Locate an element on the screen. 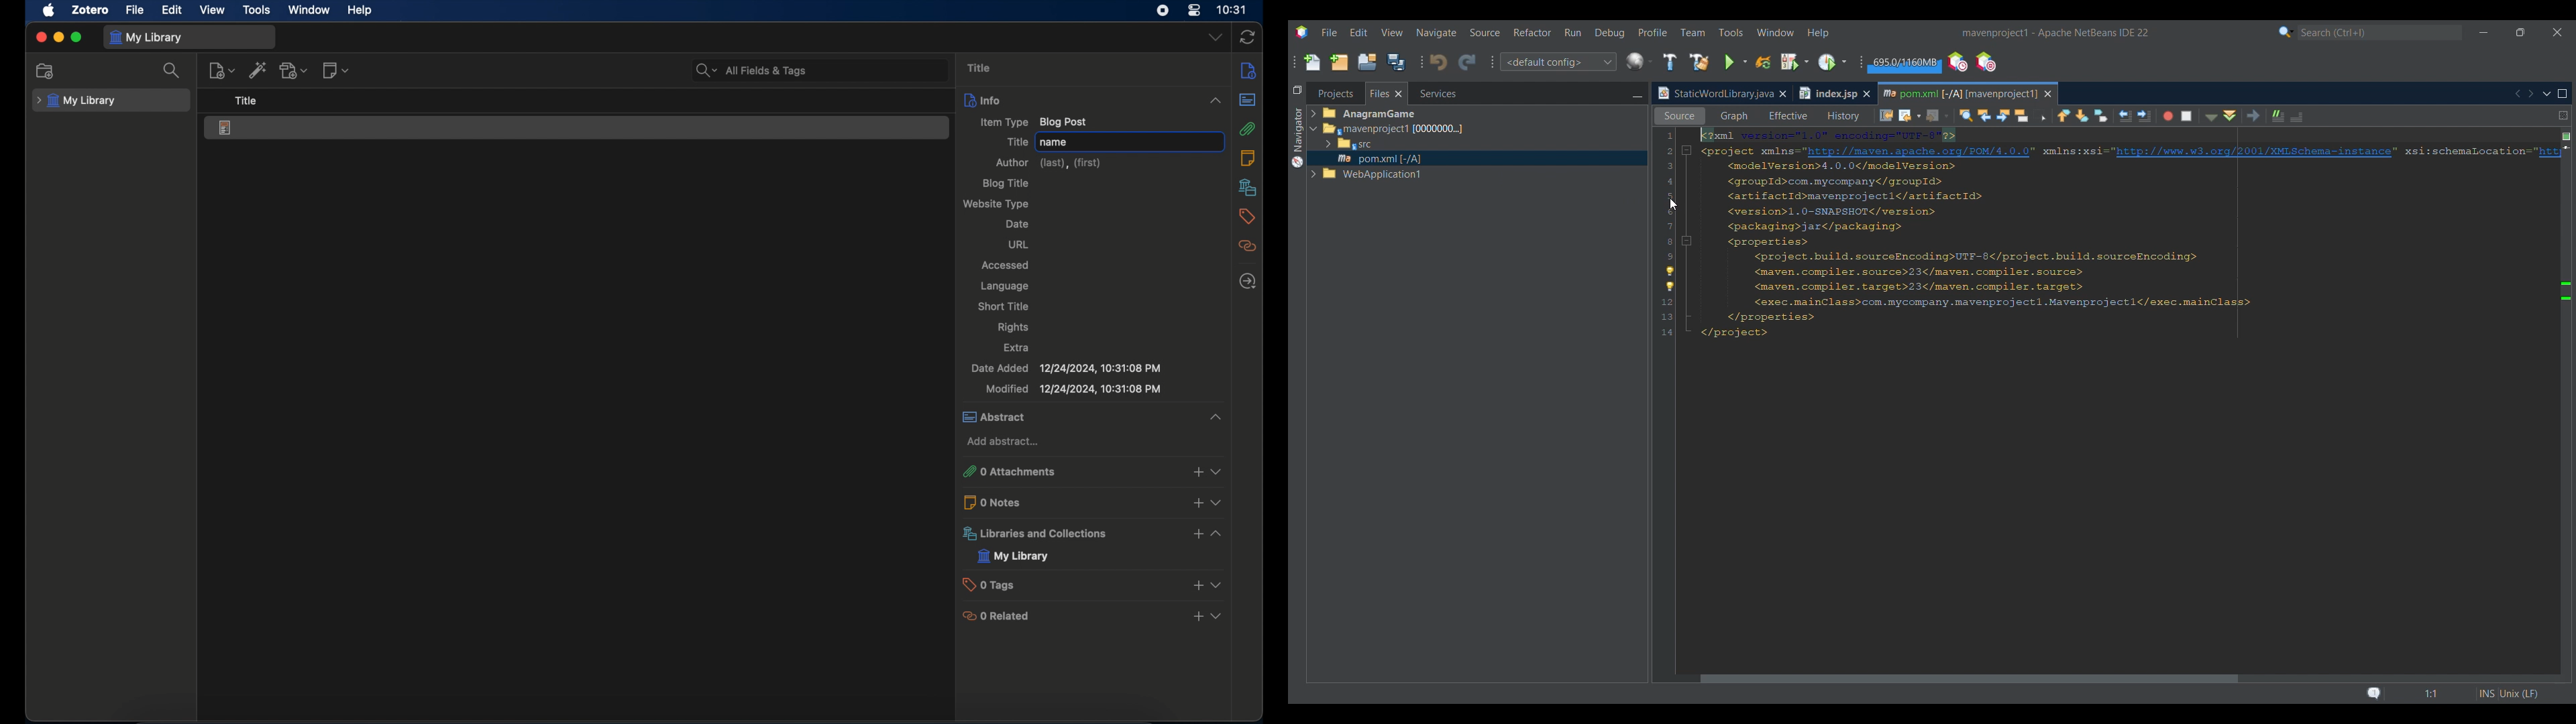 This screenshot has width=2576, height=728. view is located at coordinates (212, 11).